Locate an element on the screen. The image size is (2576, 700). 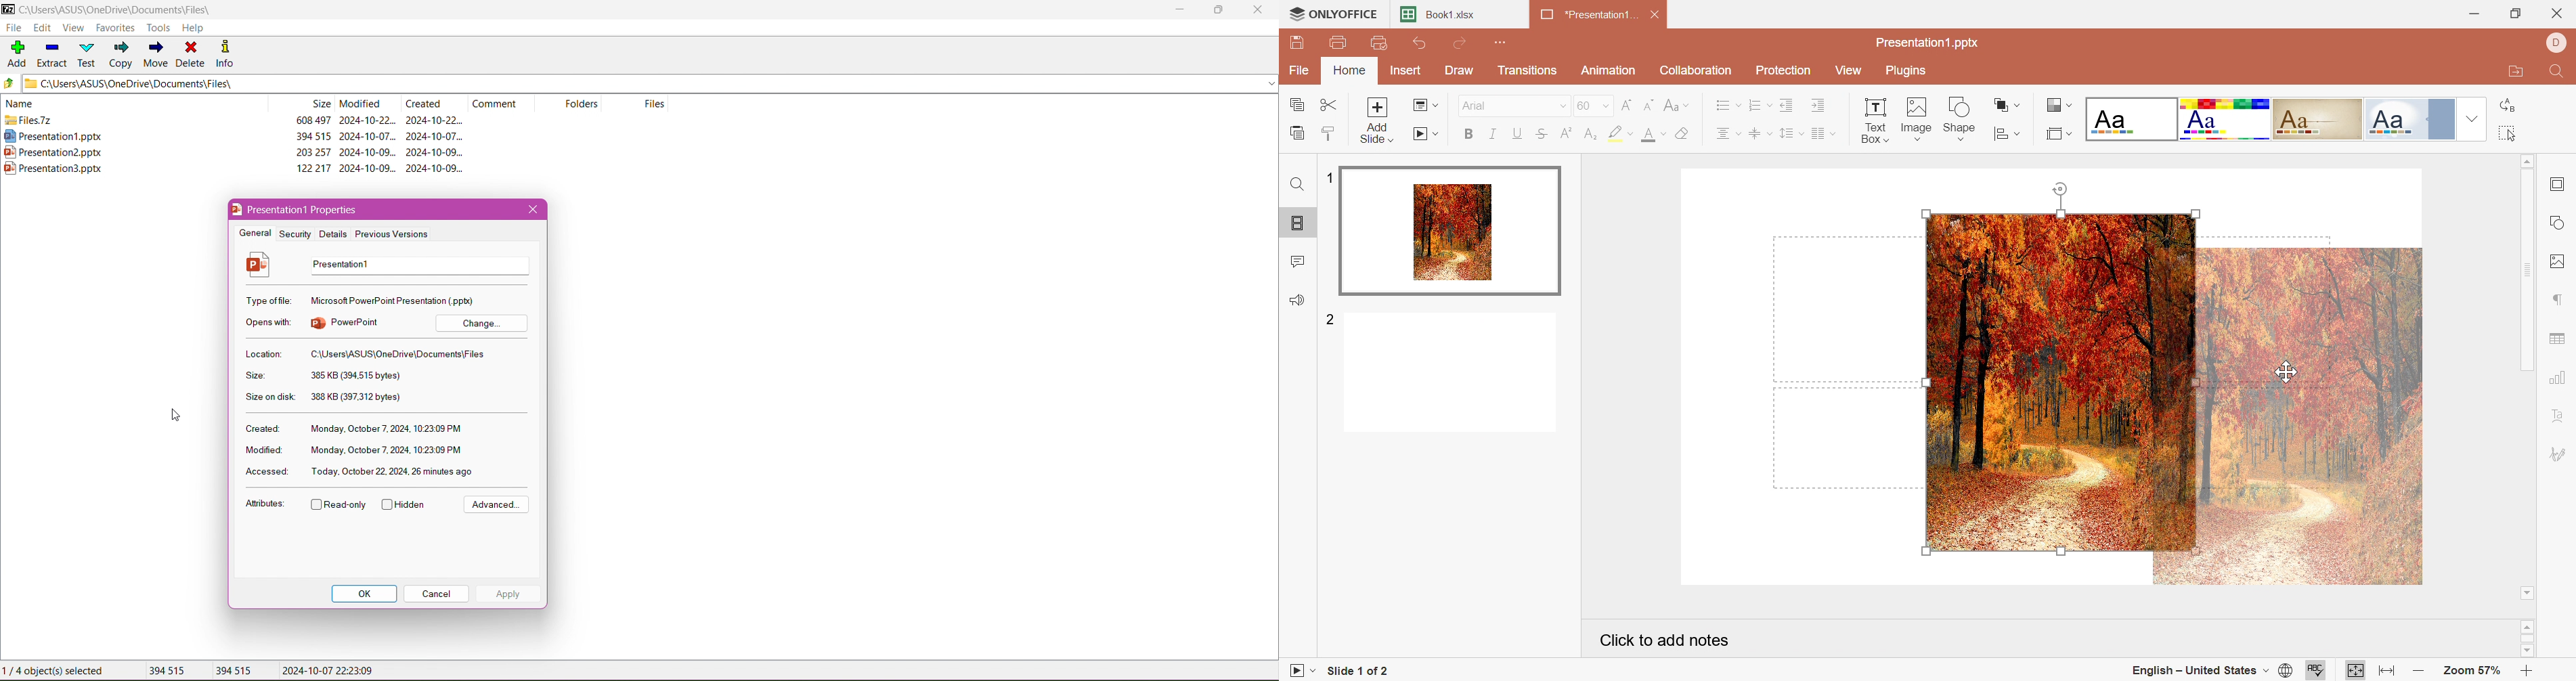
Arial is located at coordinates (1513, 106).